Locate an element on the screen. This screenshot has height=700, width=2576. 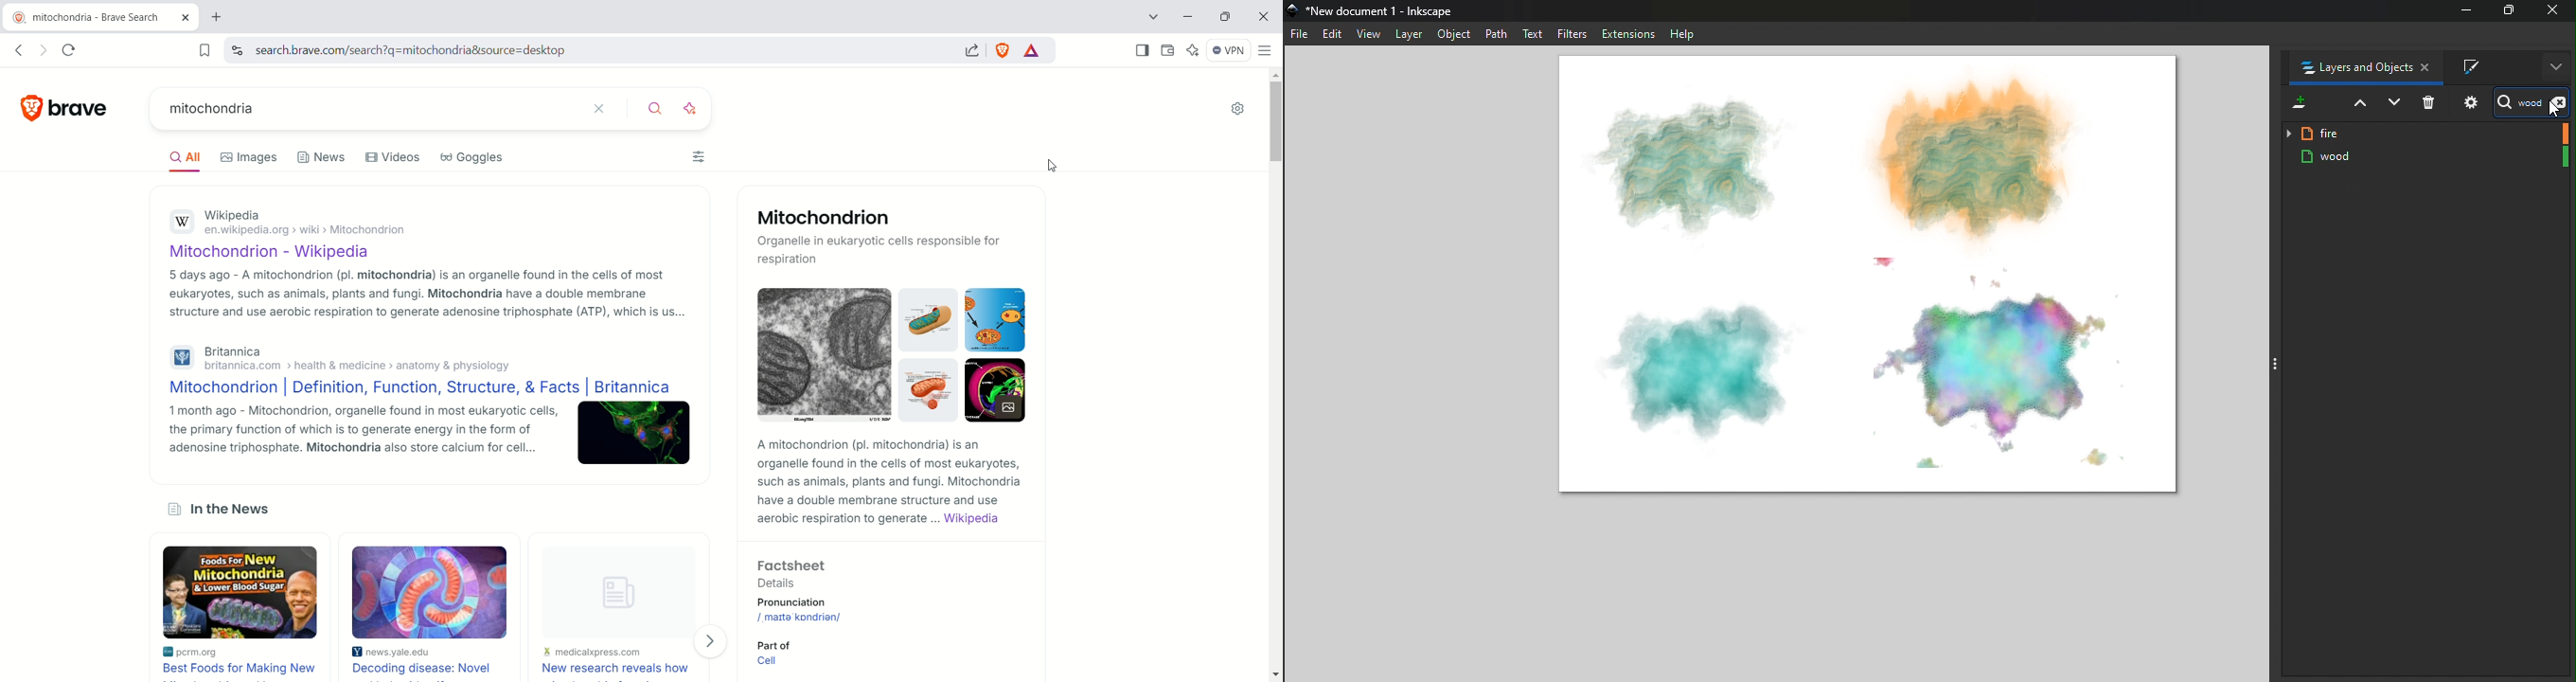
app icon is located at coordinates (1293, 10).